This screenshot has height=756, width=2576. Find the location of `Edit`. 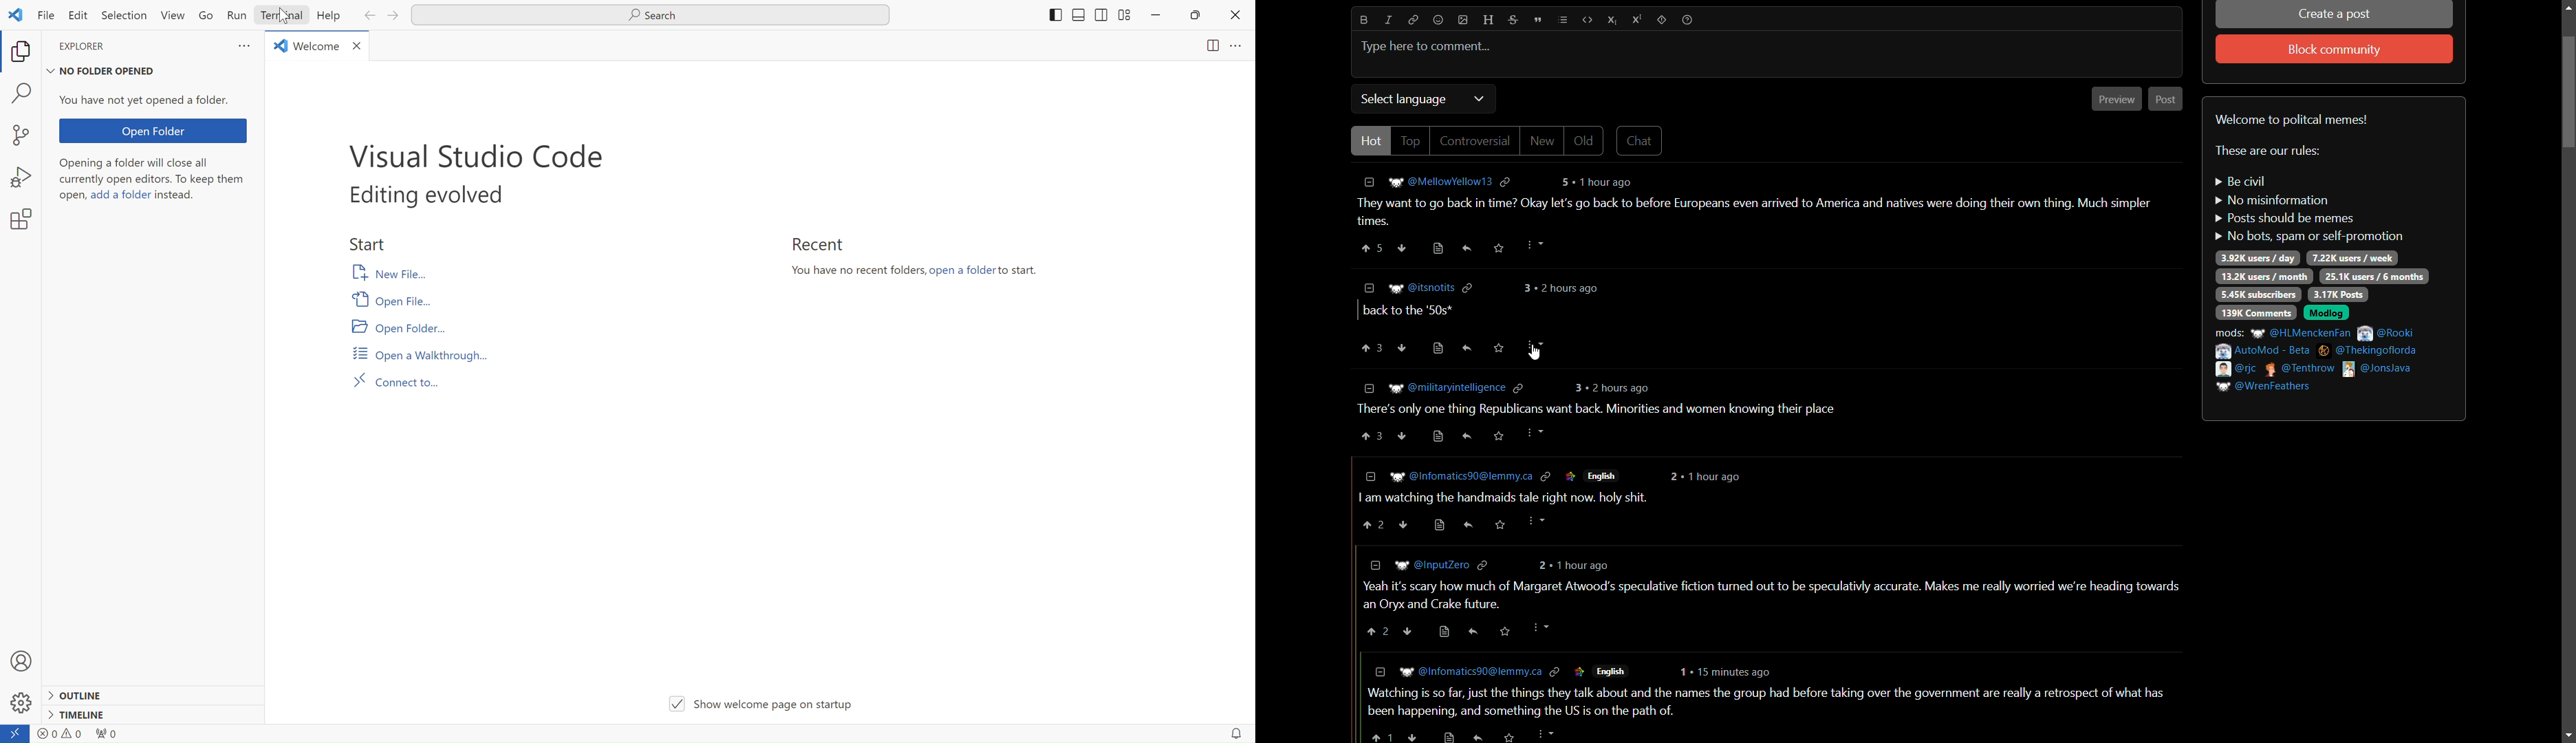

Edit is located at coordinates (79, 16).